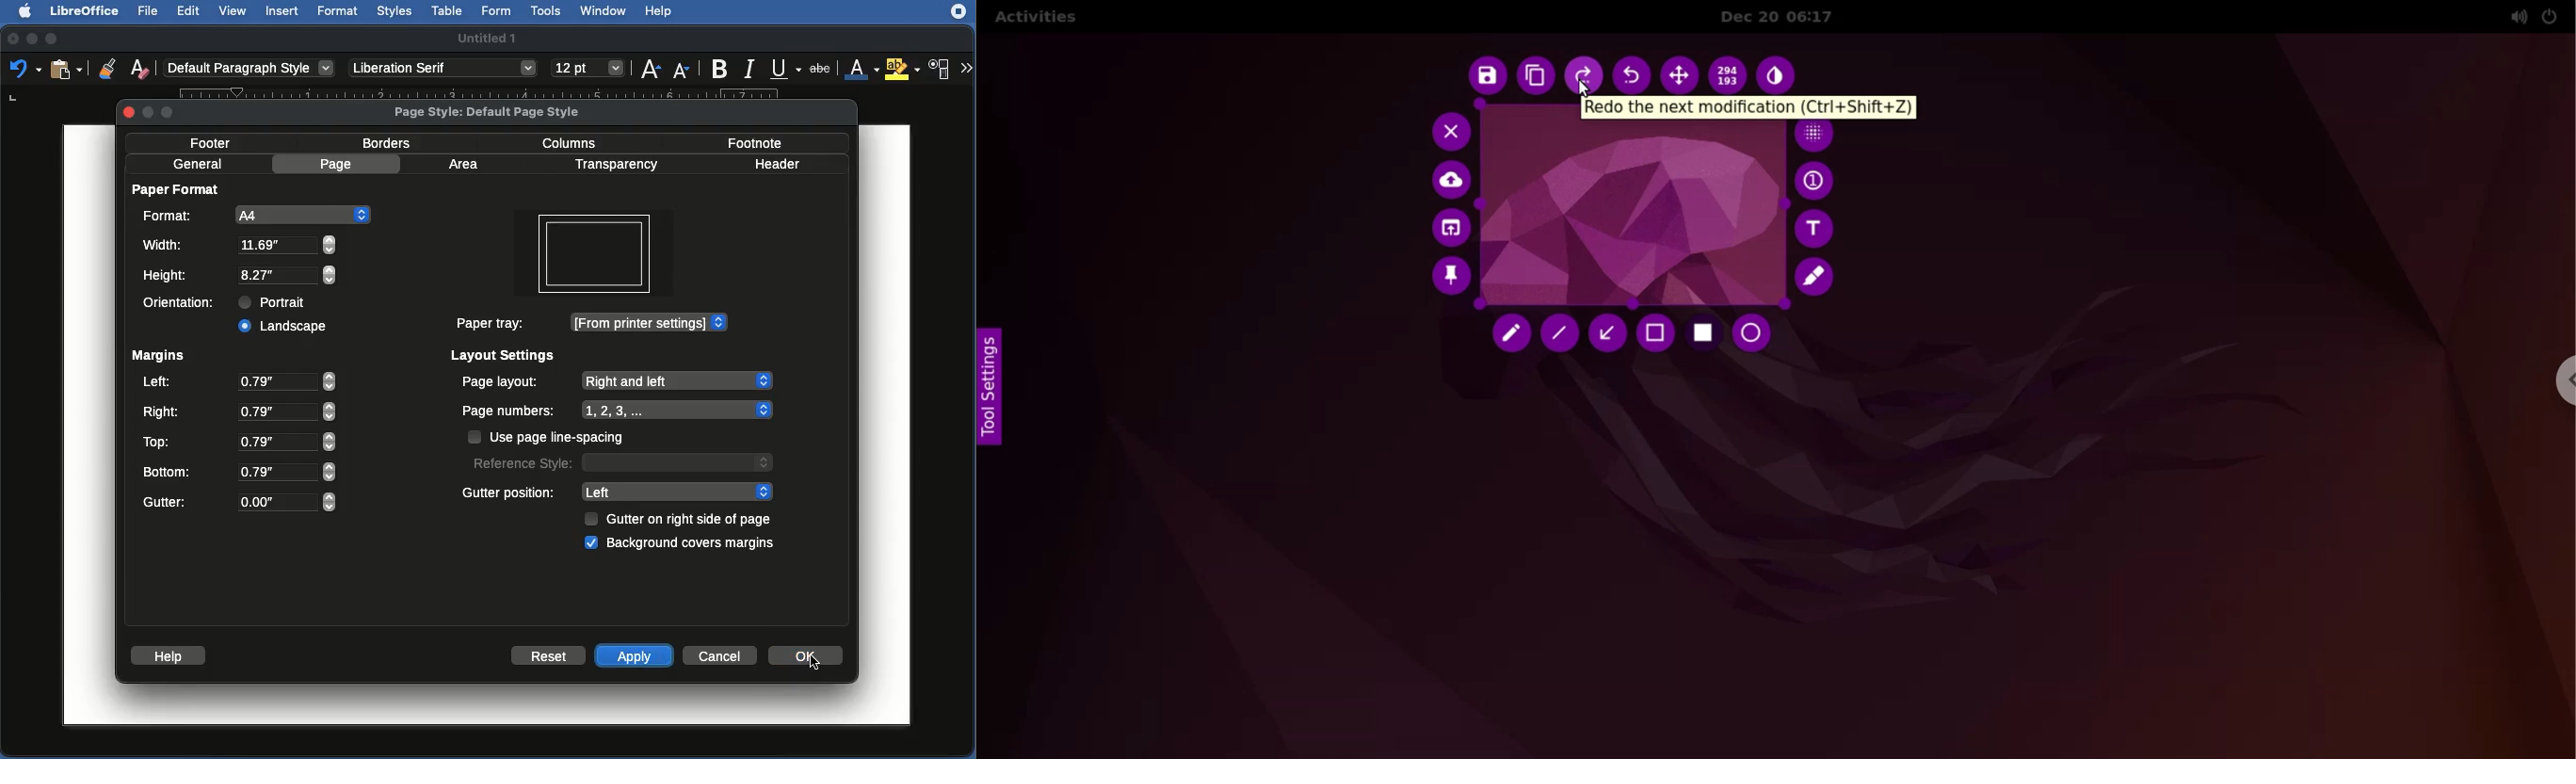 The image size is (2576, 784). I want to click on Top, so click(157, 442).